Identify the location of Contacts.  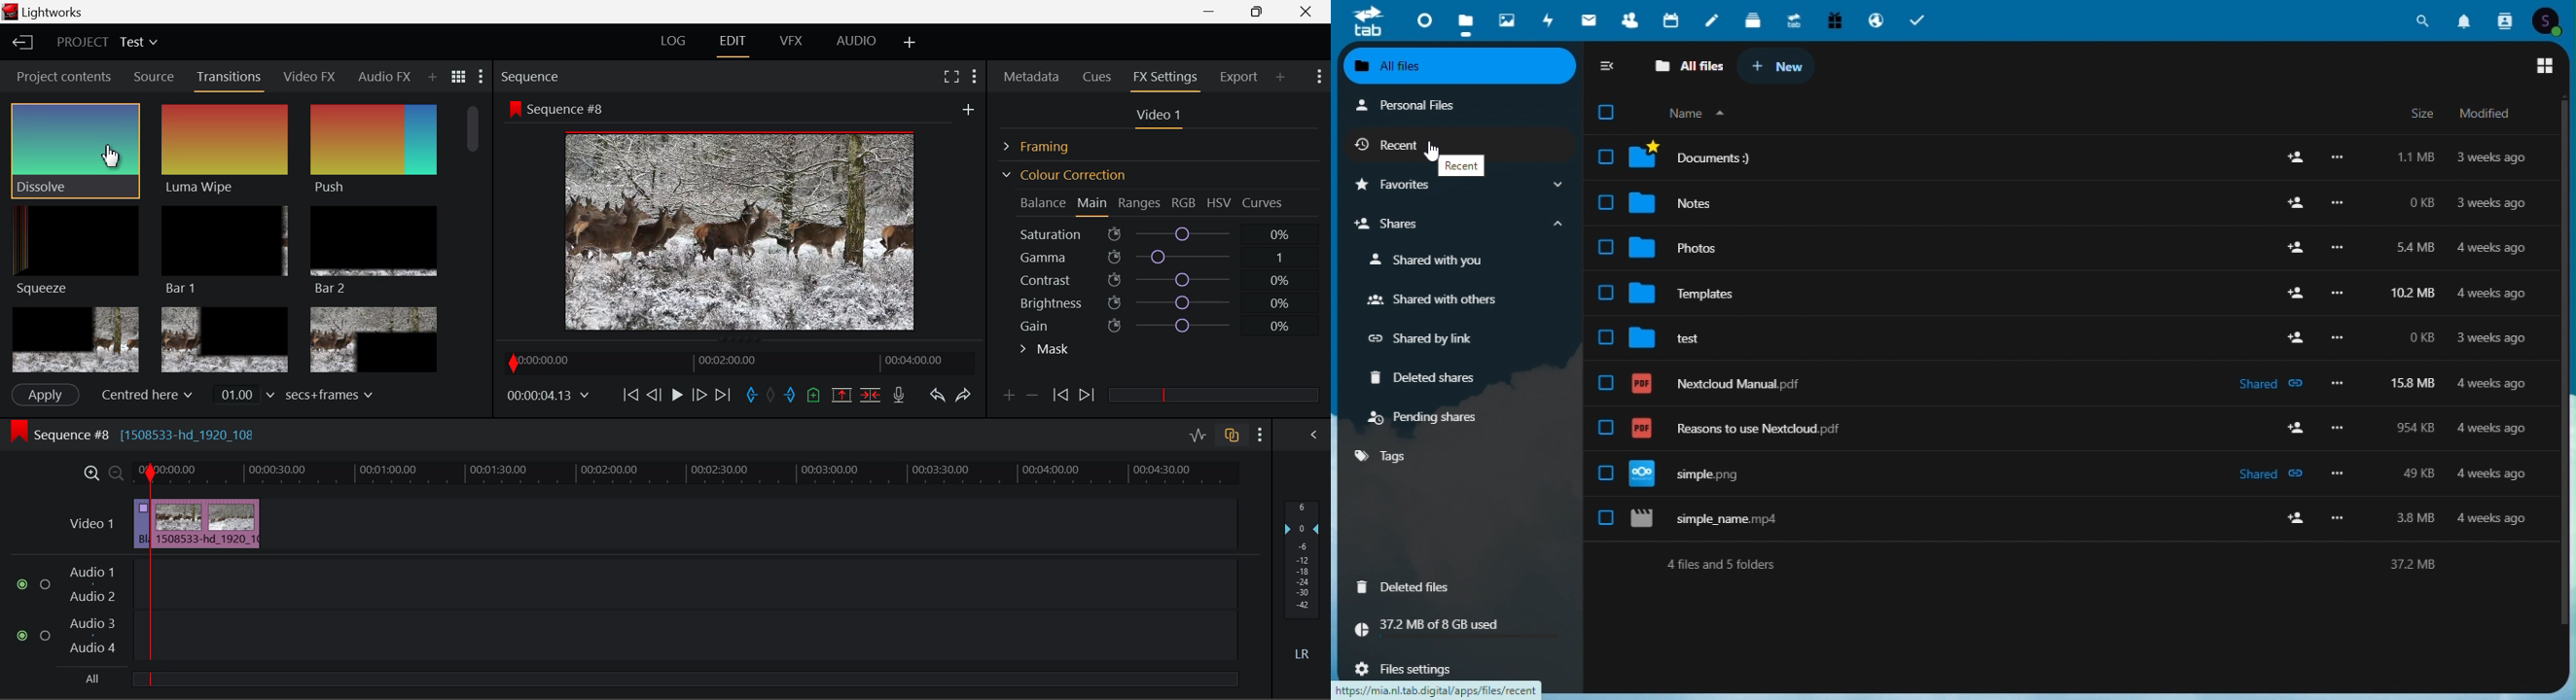
(2506, 18).